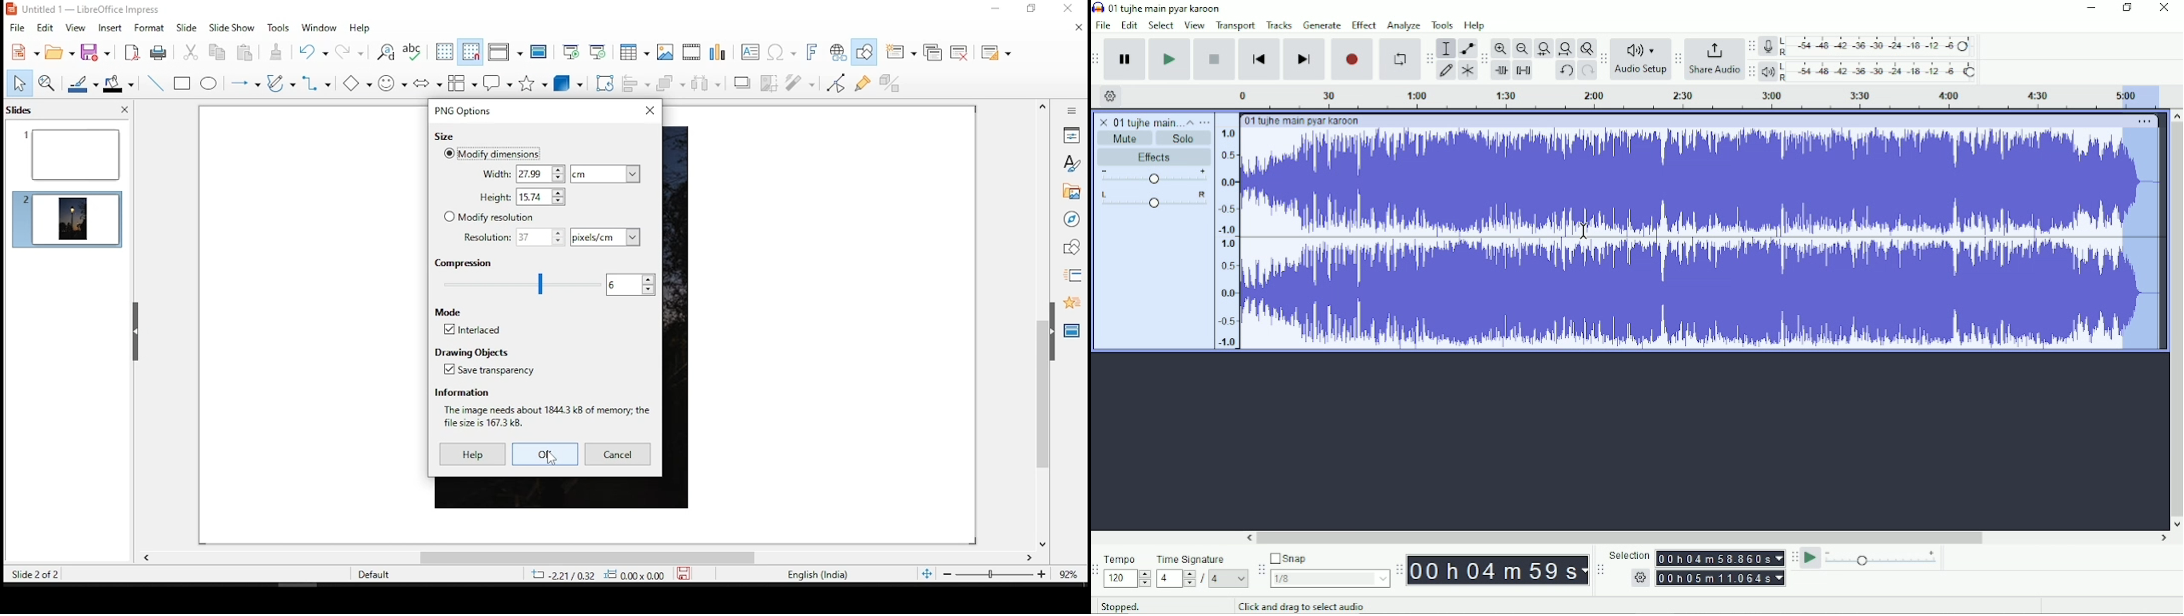 The image size is (2184, 616). What do you see at coordinates (722, 51) in the screenshot?
I see `charts` at bounding box center [722, 51].